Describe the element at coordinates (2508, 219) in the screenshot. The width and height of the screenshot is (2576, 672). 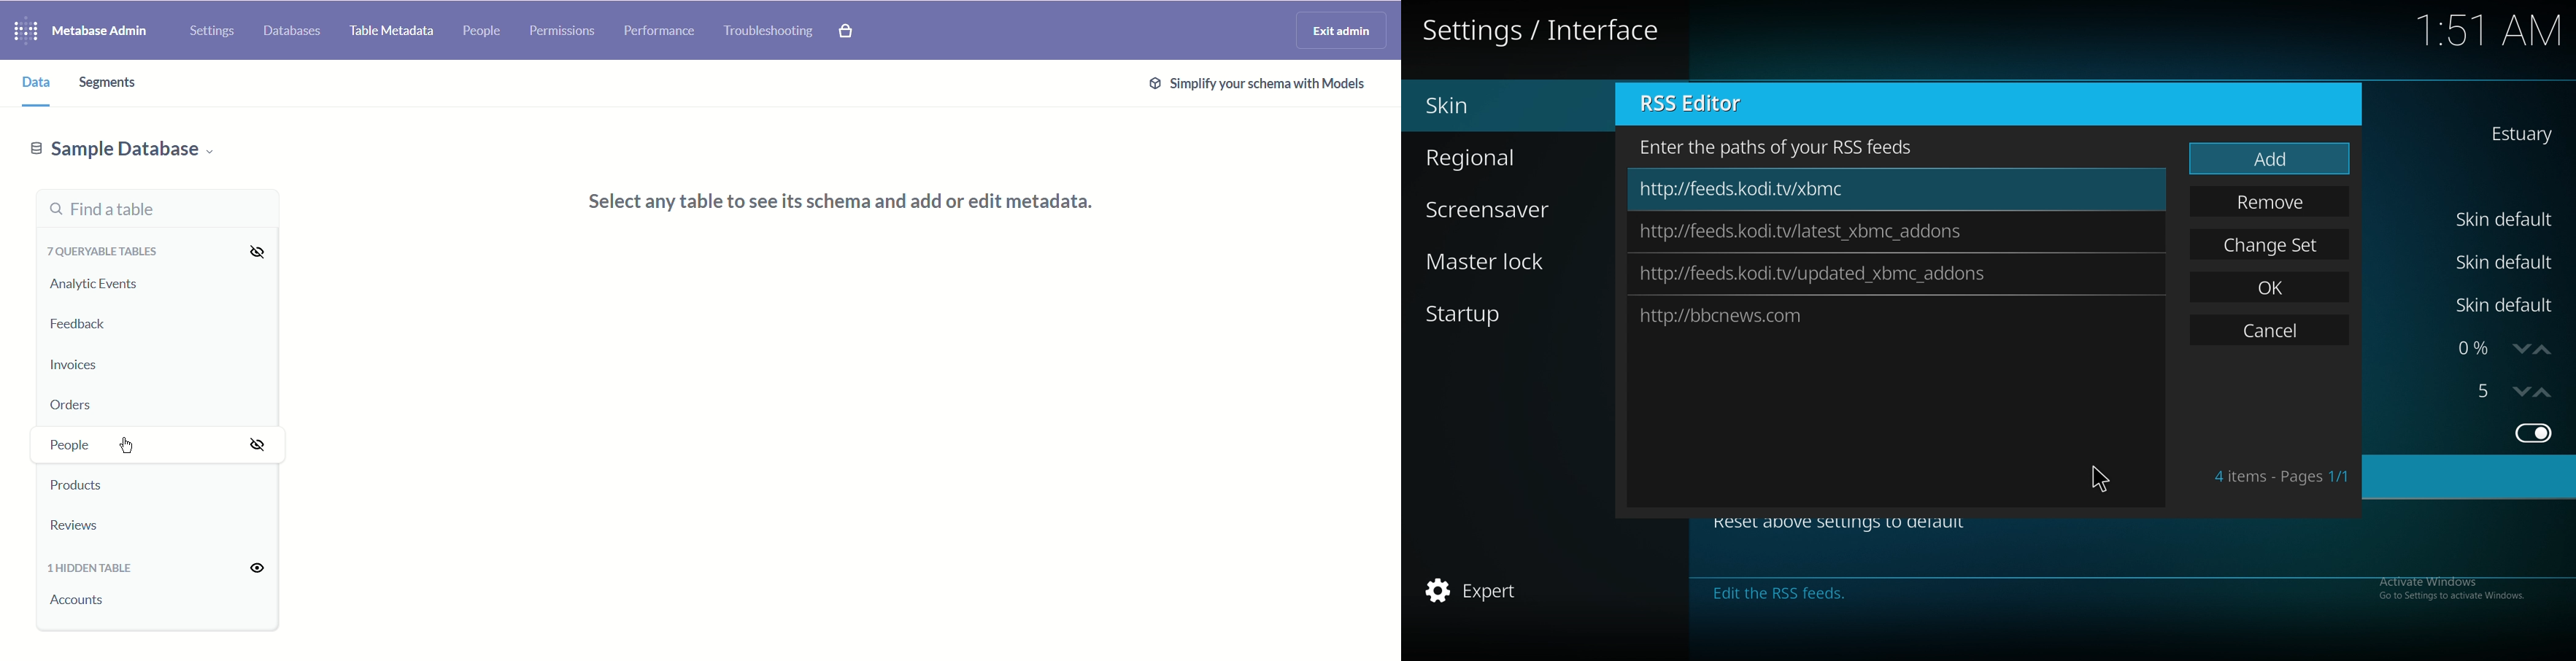
I see `skin default` at that location.